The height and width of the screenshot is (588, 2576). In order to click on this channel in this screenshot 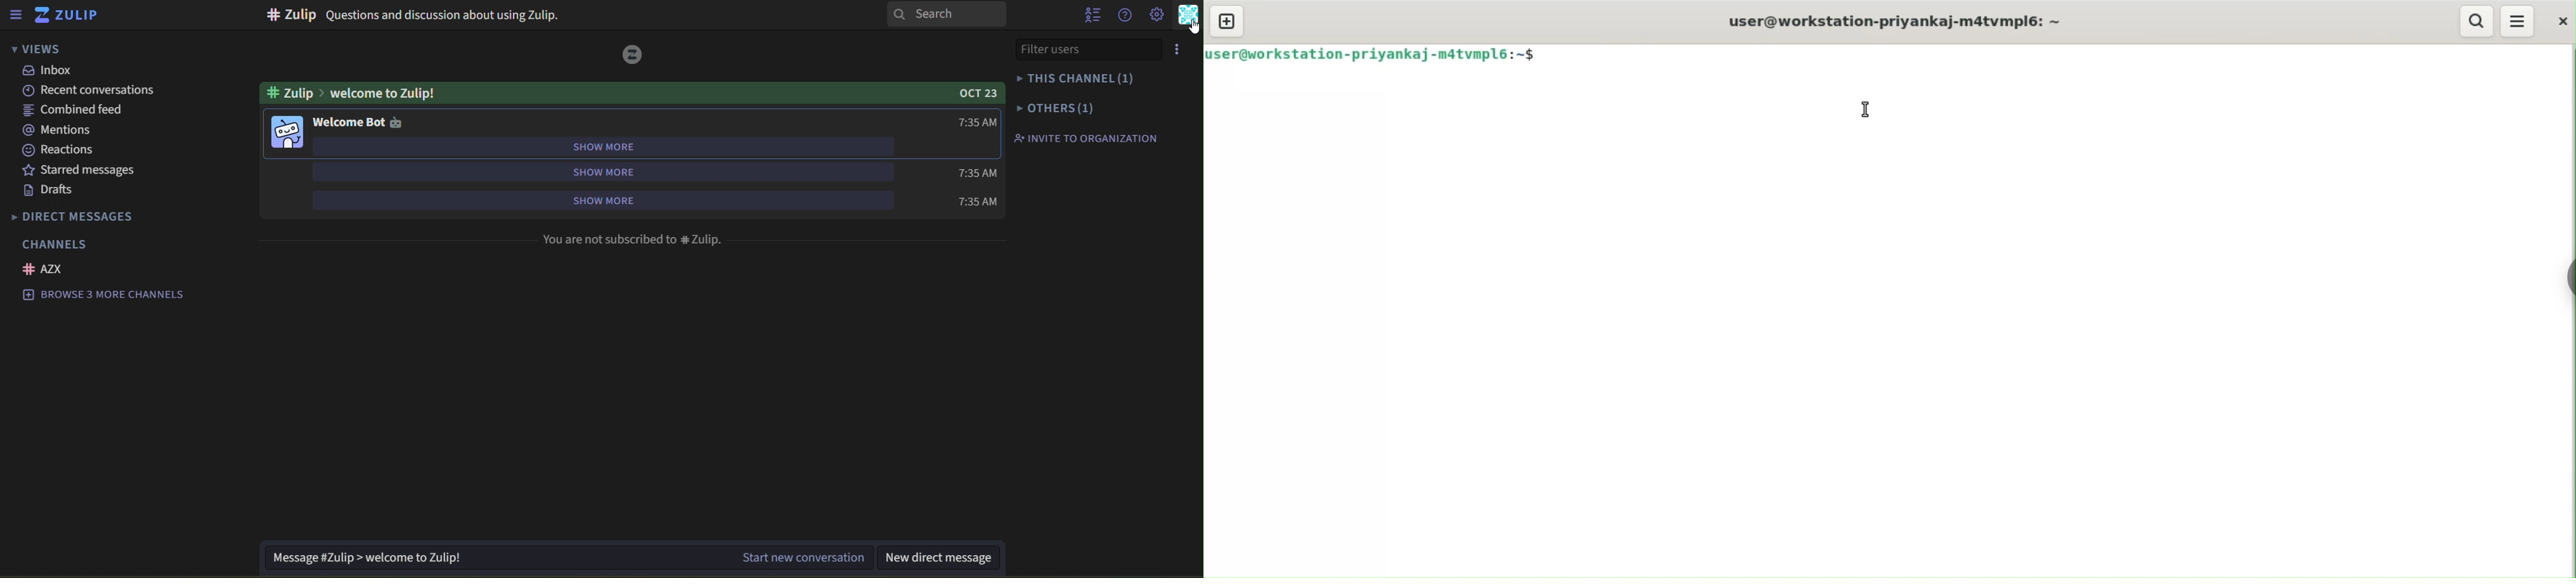, I will do `click(1073, 77)`.